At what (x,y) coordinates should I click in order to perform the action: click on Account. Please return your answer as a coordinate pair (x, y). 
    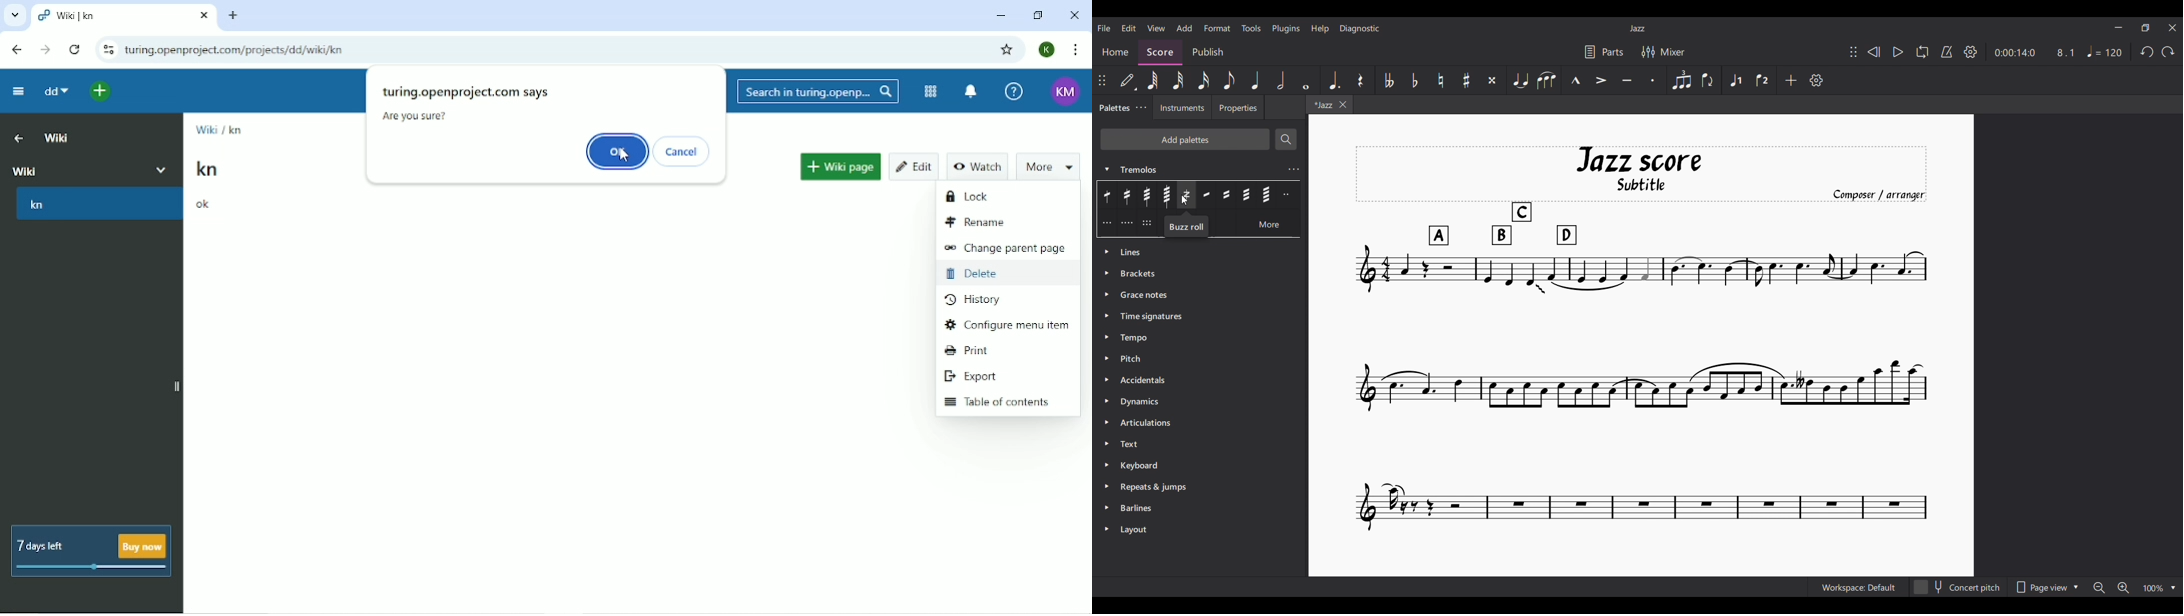
    Looking at the image, I should click on (1047, 50).